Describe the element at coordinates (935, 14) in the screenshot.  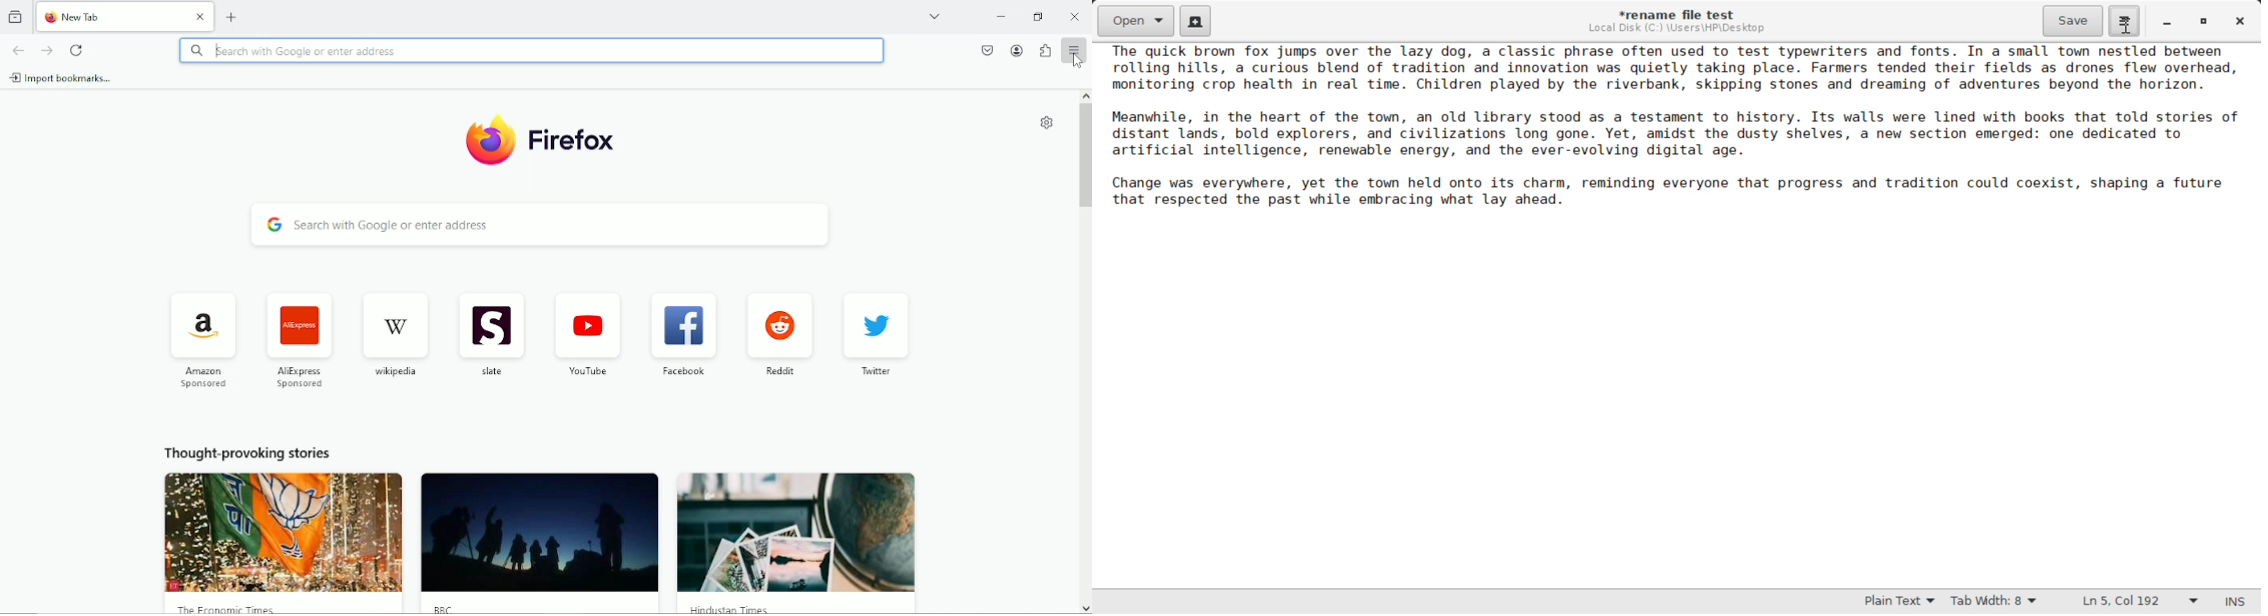
I see `list all tabs` at that location.